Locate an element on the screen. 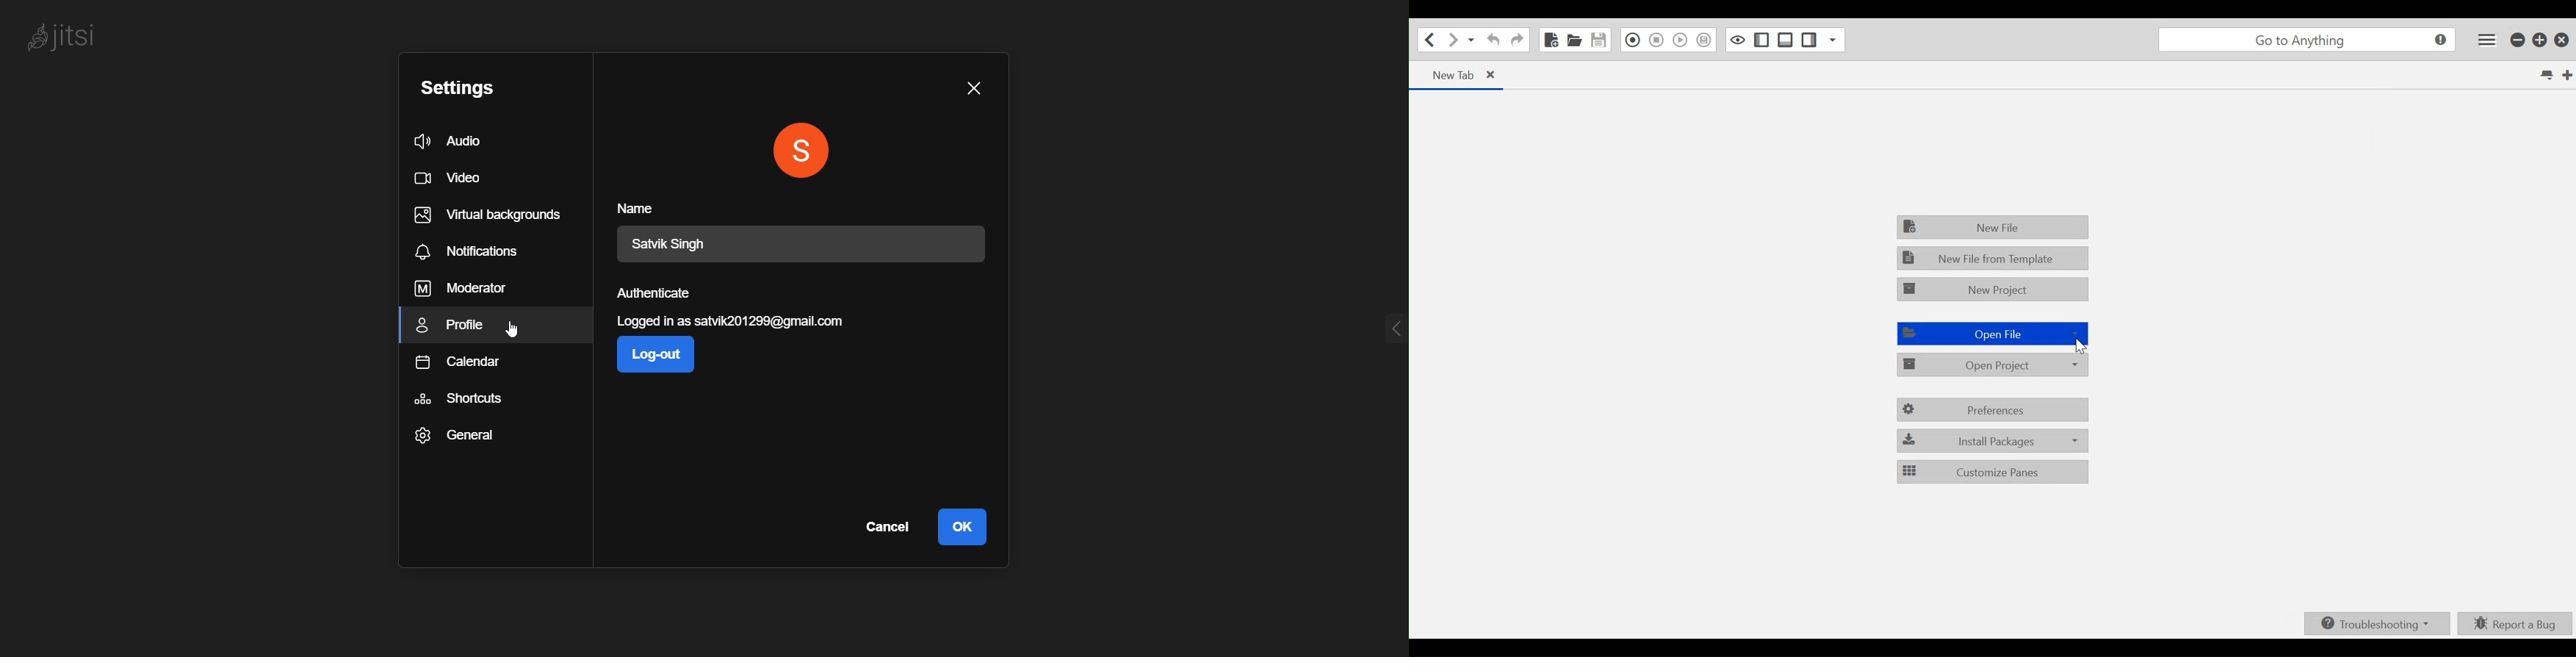 The image size is (2576, 672). video is located at coordinates (454, 180).